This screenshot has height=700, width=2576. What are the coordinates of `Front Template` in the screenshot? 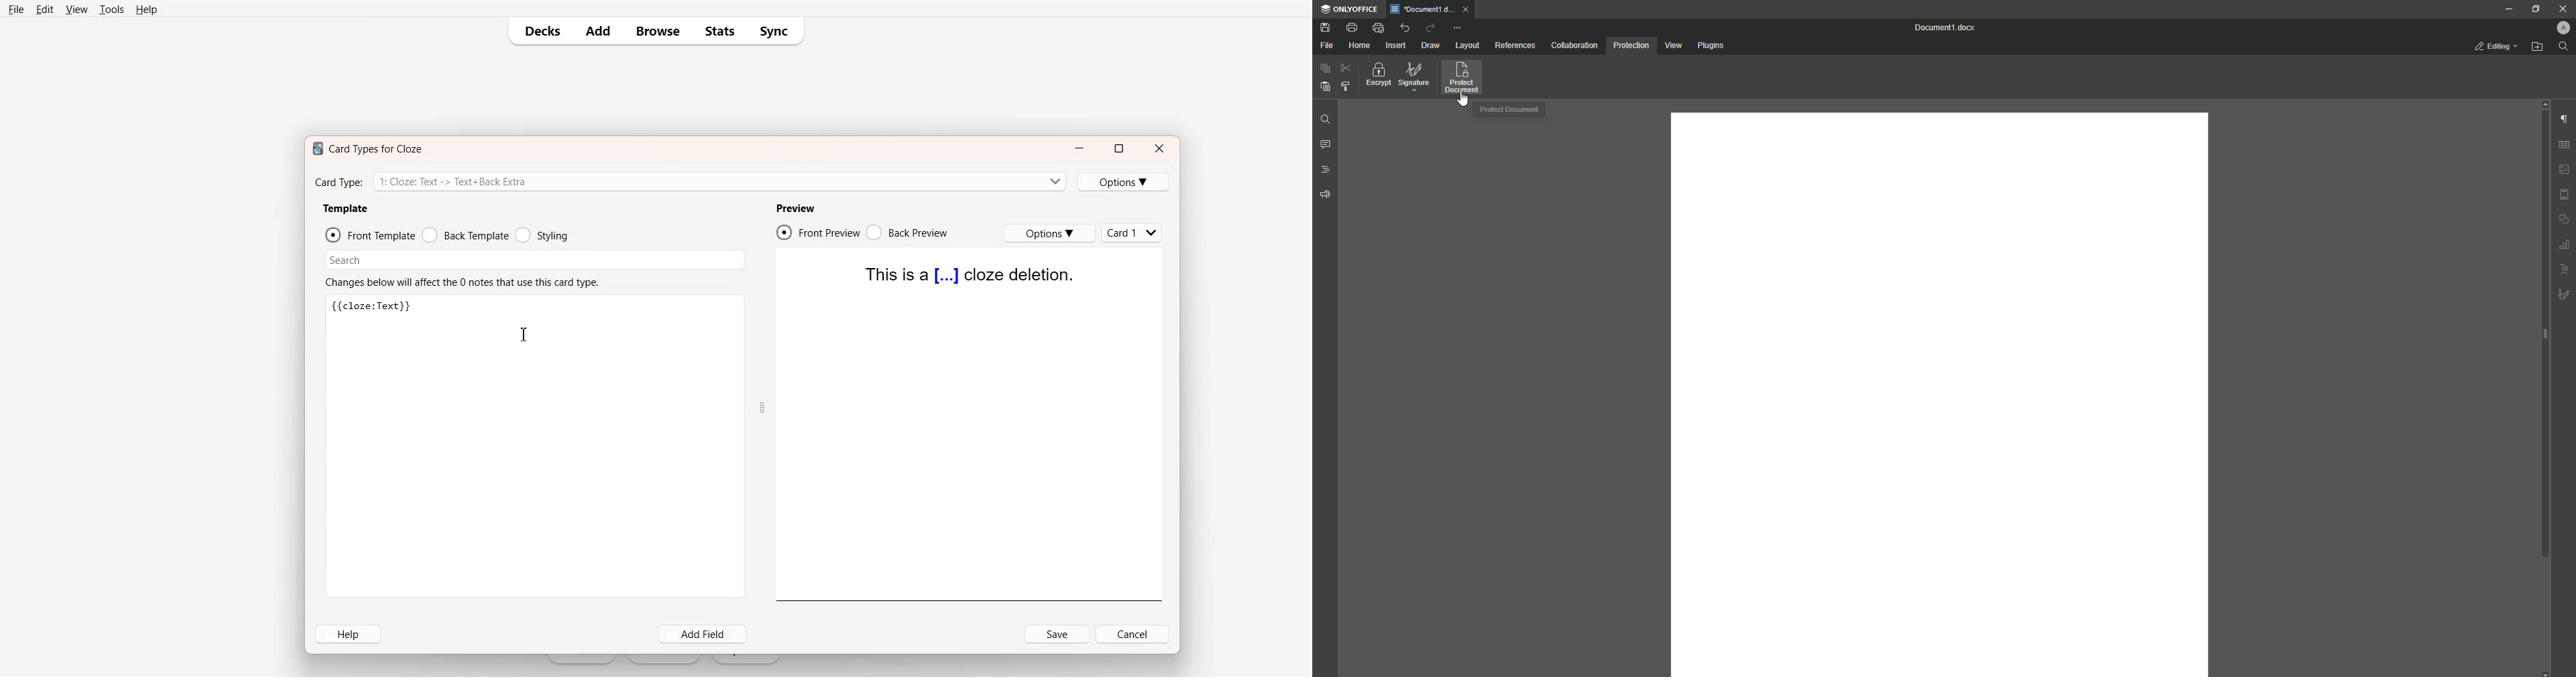 It's located at (370, 235).